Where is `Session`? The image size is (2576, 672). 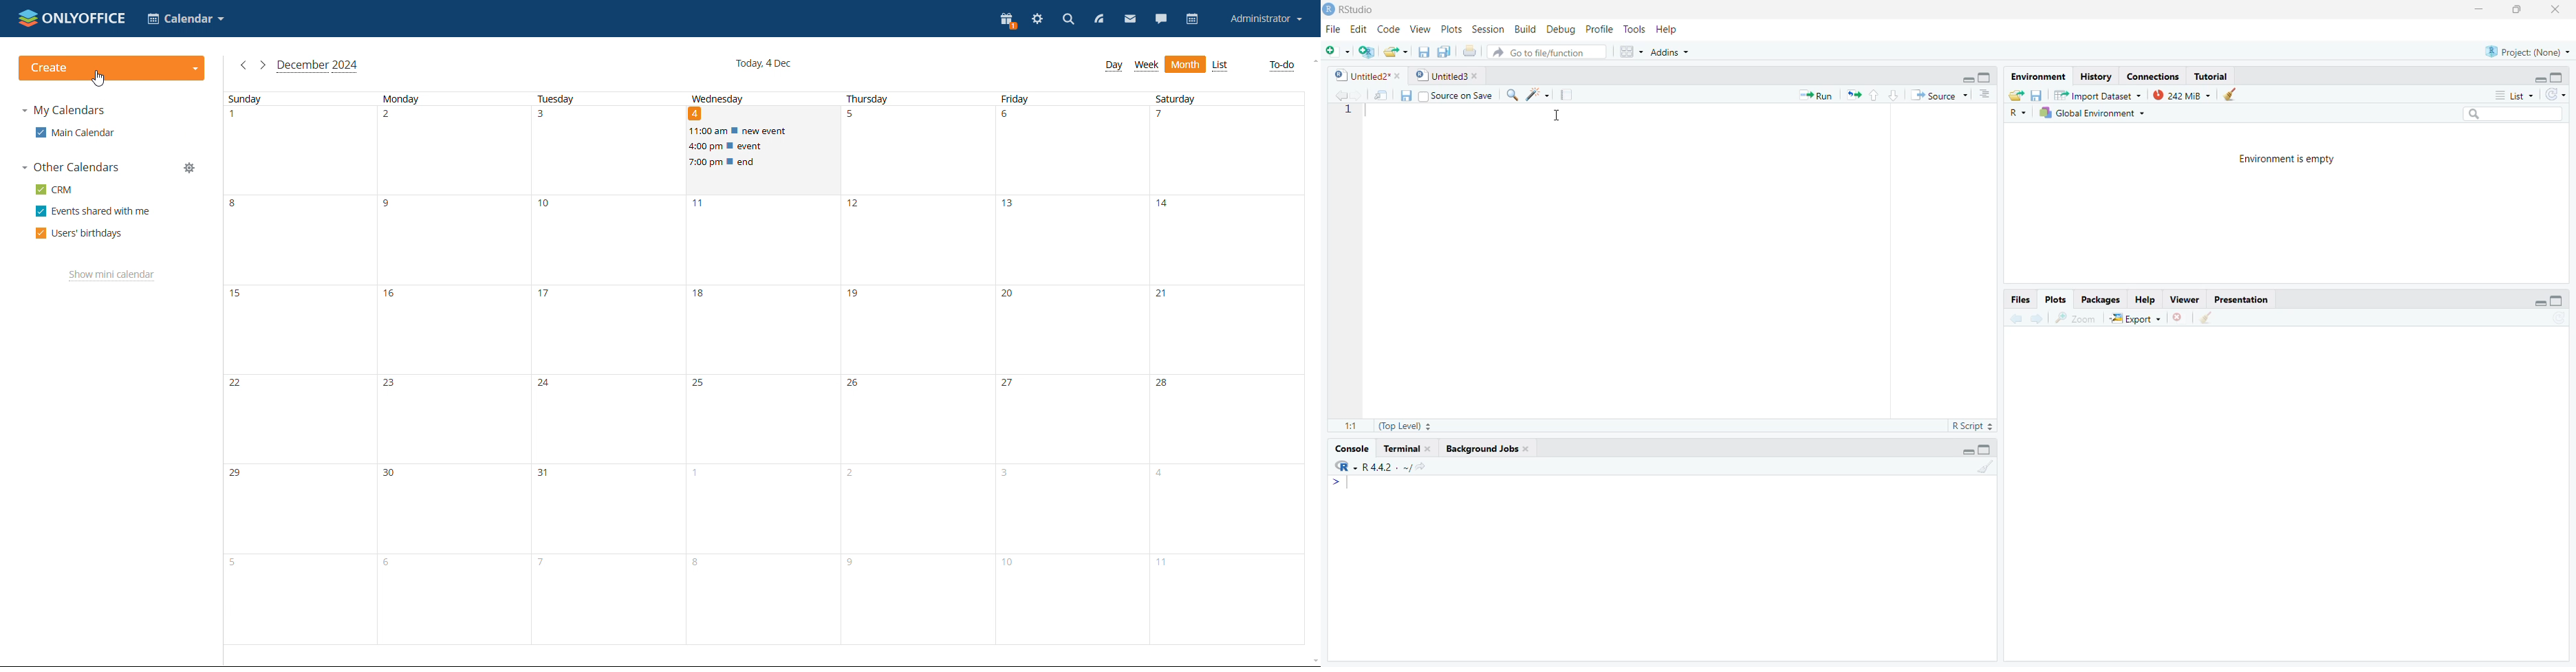
Session is located at coordinates (1487, 29).